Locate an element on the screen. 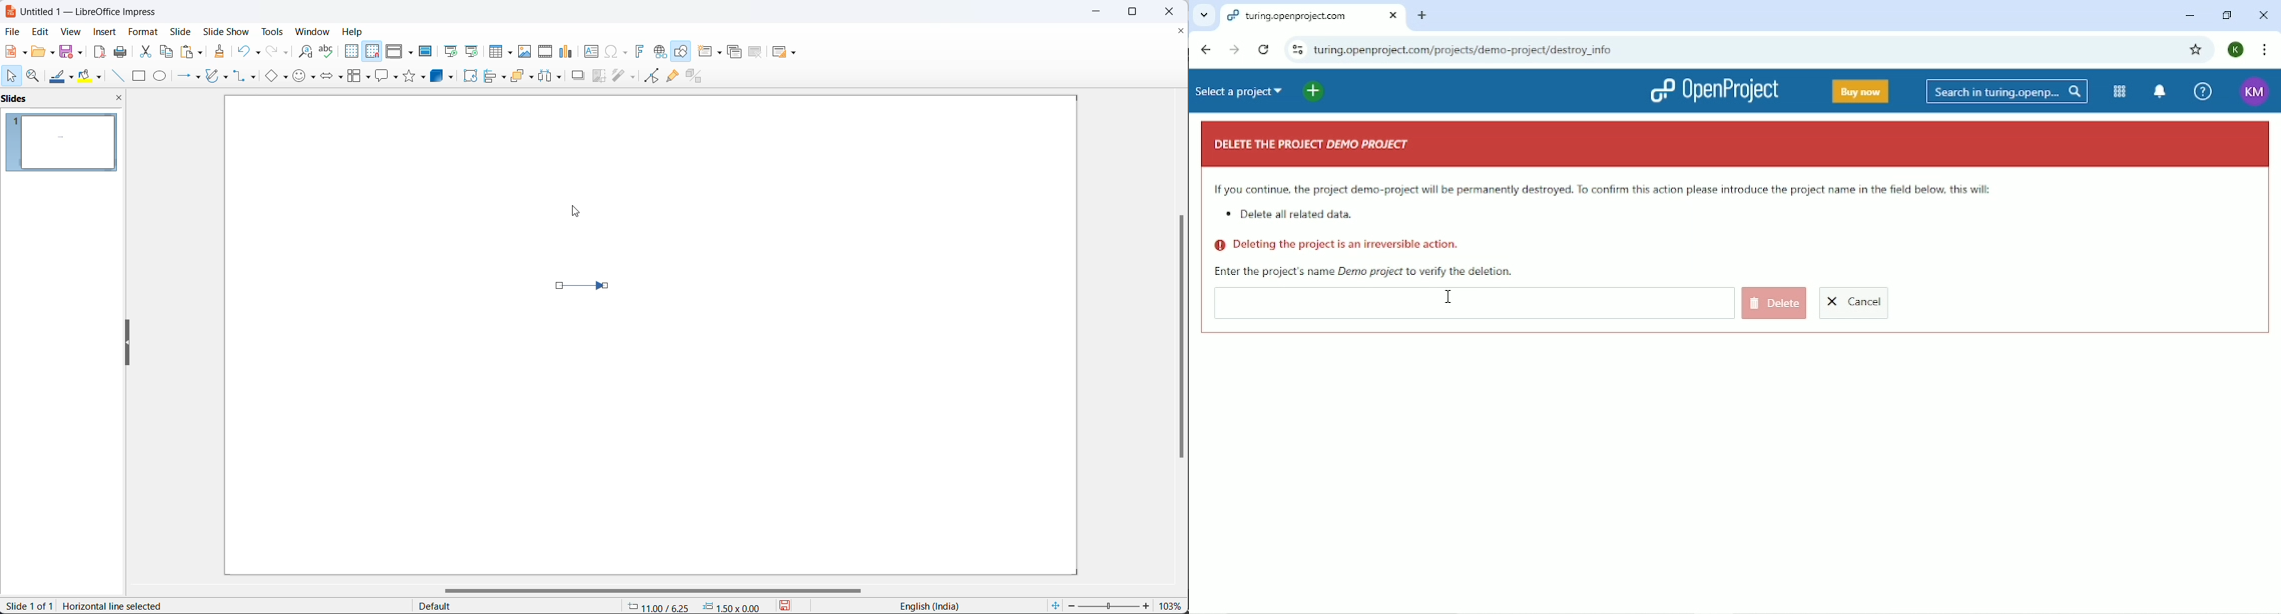 This screenshot has width=2296, height=616. insert hyperlink is located at coordinates (659, 52).